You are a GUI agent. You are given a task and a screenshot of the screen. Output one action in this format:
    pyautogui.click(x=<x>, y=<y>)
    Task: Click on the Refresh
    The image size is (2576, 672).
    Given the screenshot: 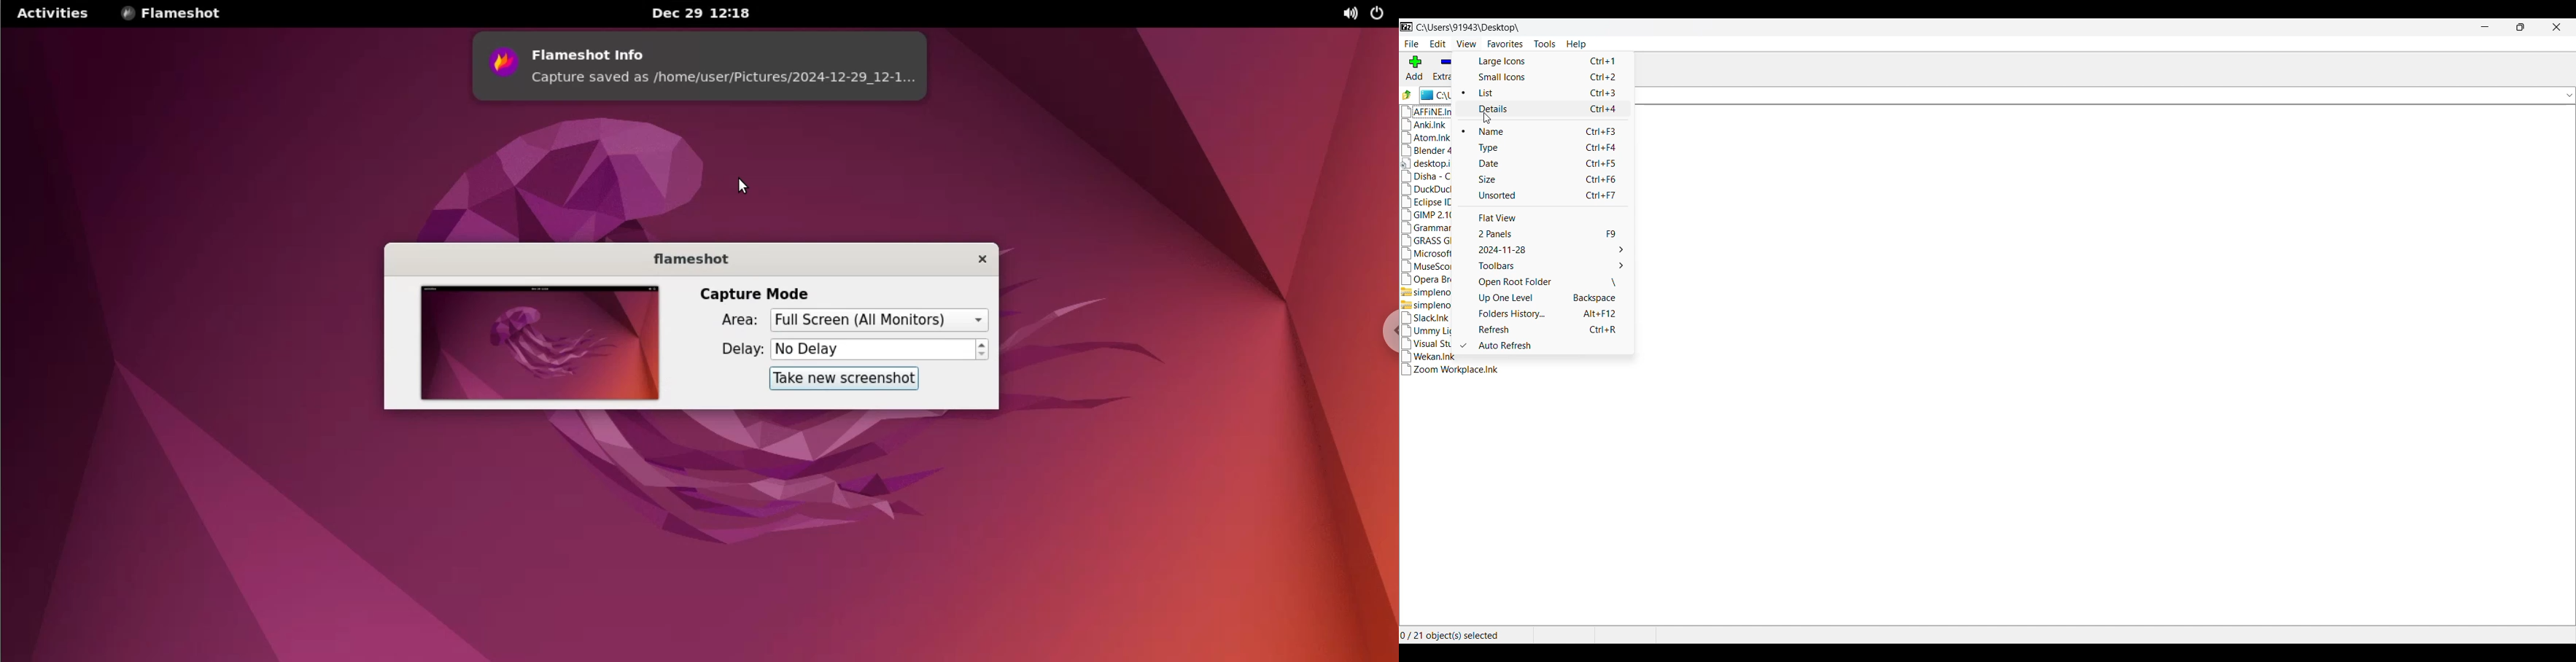 What is the action you would take?
    pyautogui.click(x=1552, y=329)
    